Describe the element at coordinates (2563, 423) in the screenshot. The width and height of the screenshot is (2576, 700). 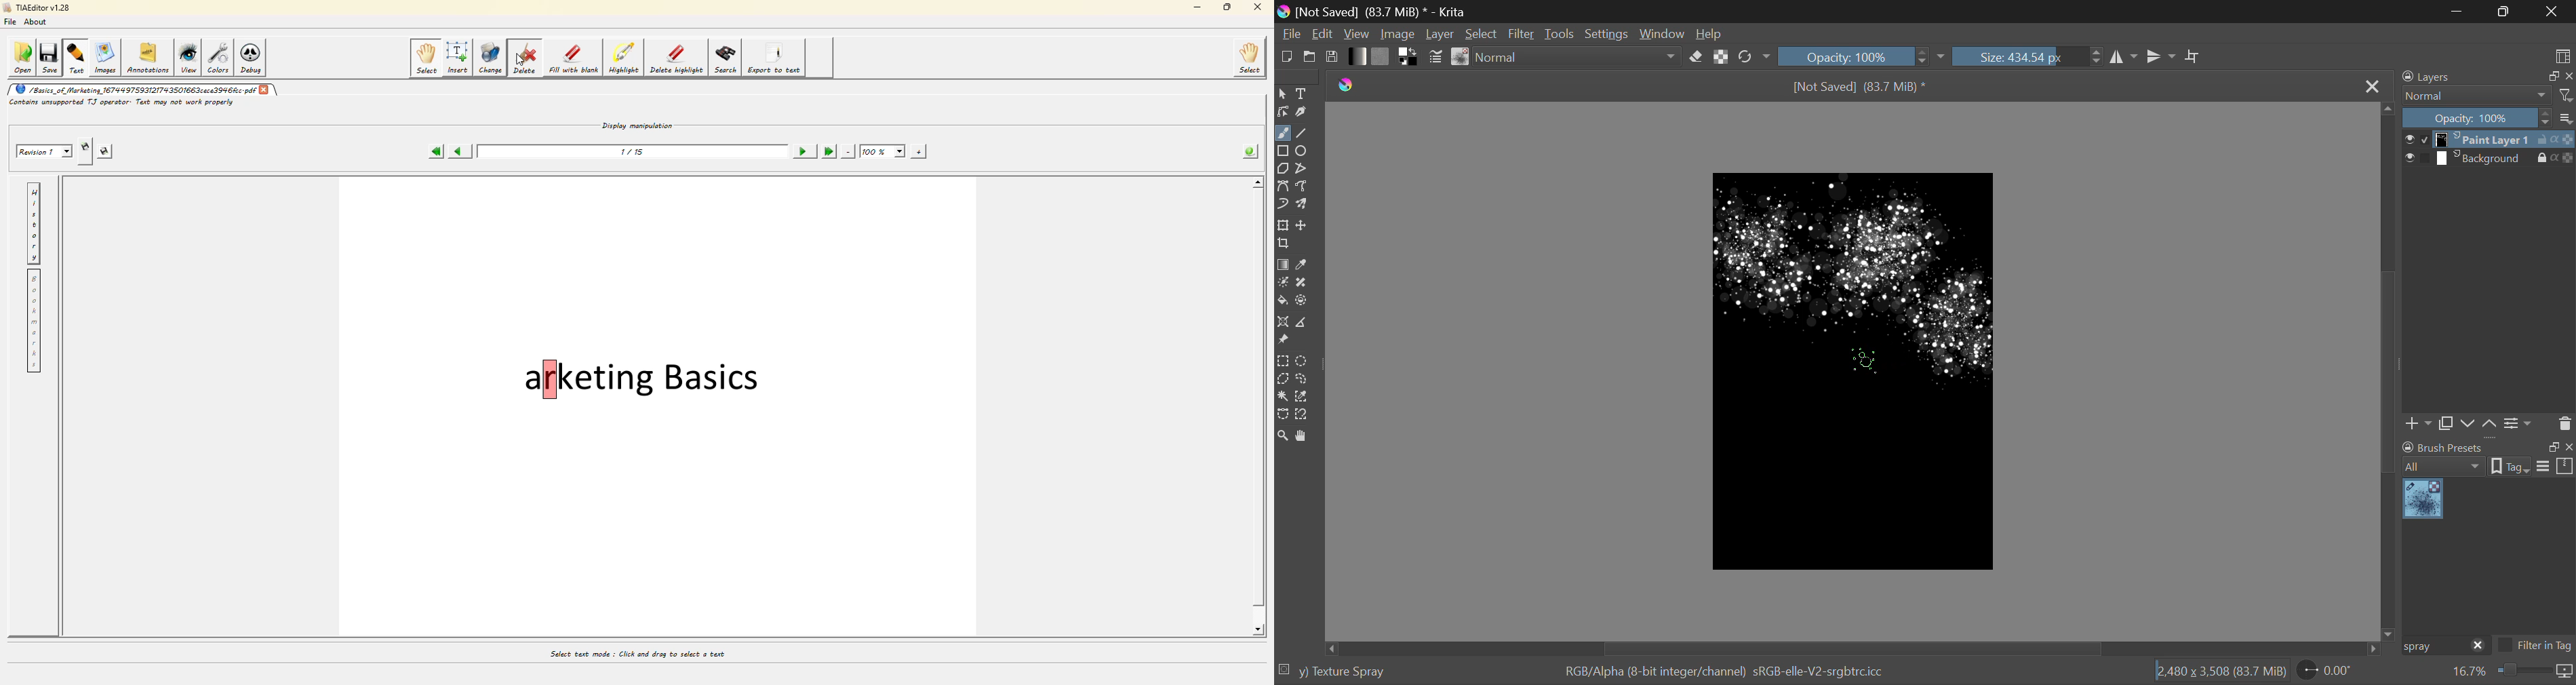
I see `Delete Layer` at that location.